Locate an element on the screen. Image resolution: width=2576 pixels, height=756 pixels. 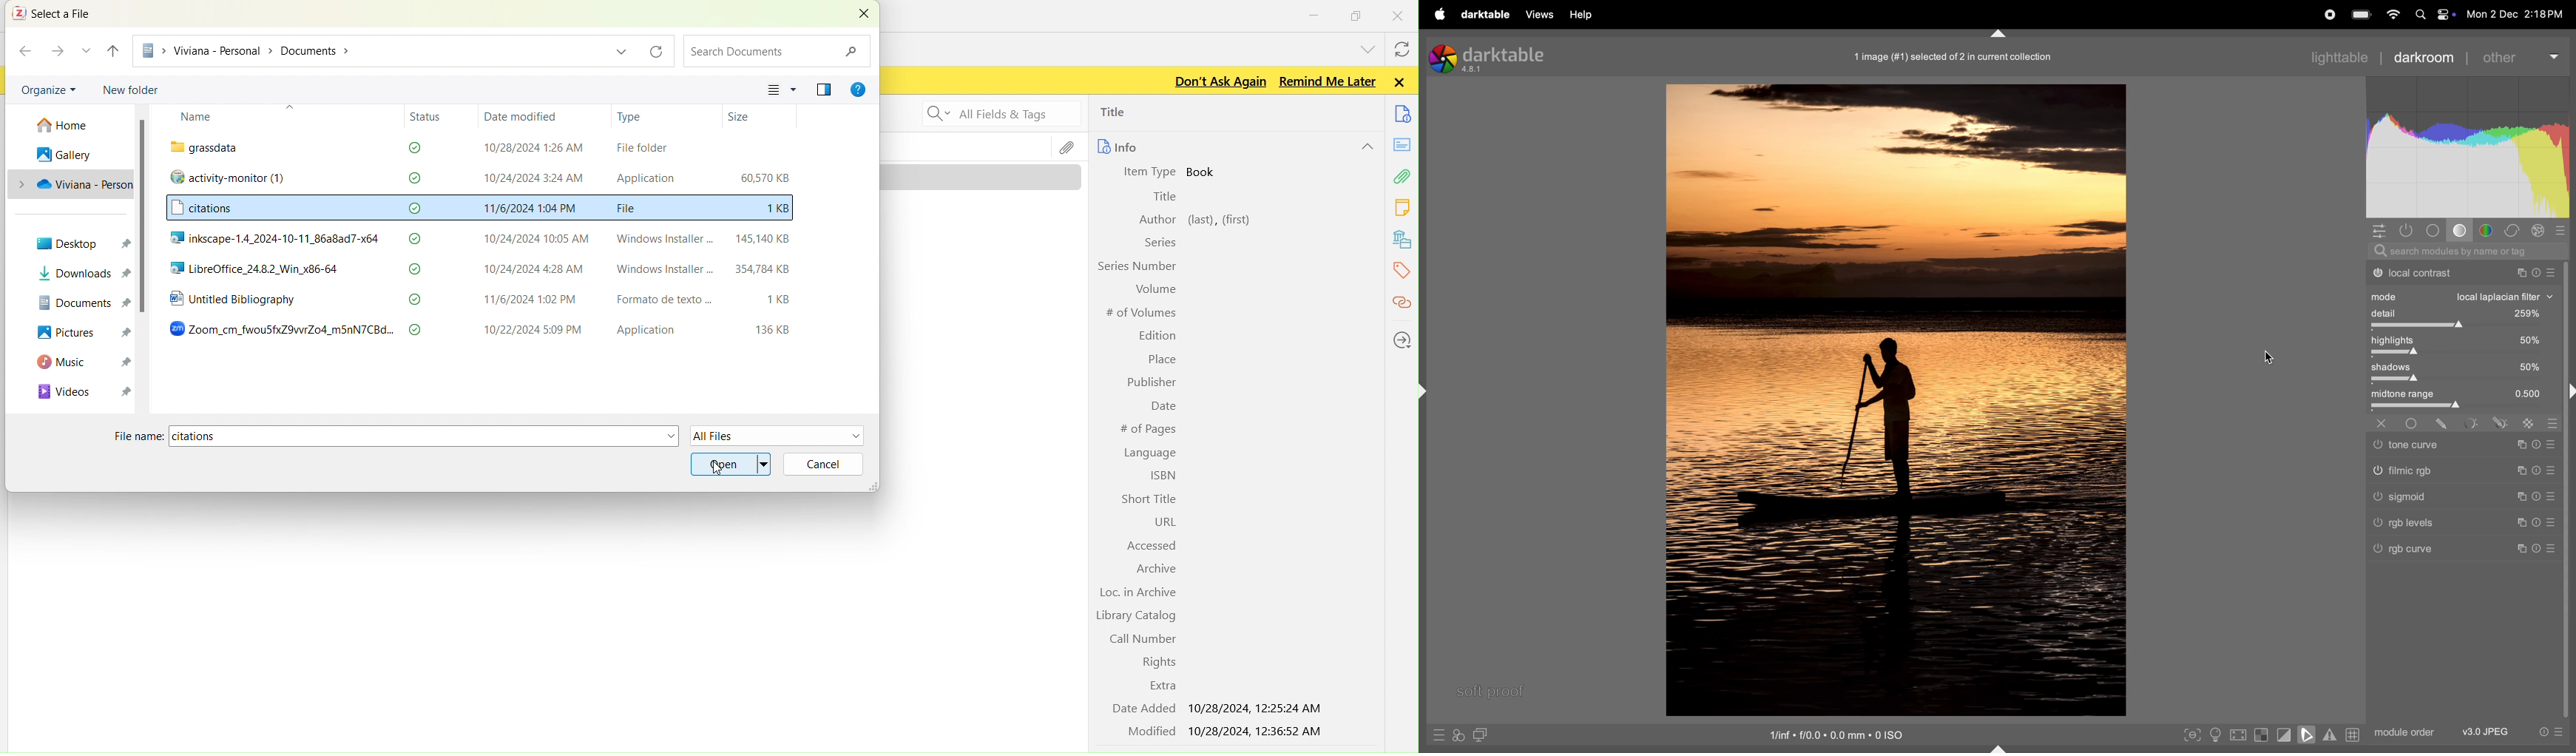
sign is located at coordinates (2446, 424).